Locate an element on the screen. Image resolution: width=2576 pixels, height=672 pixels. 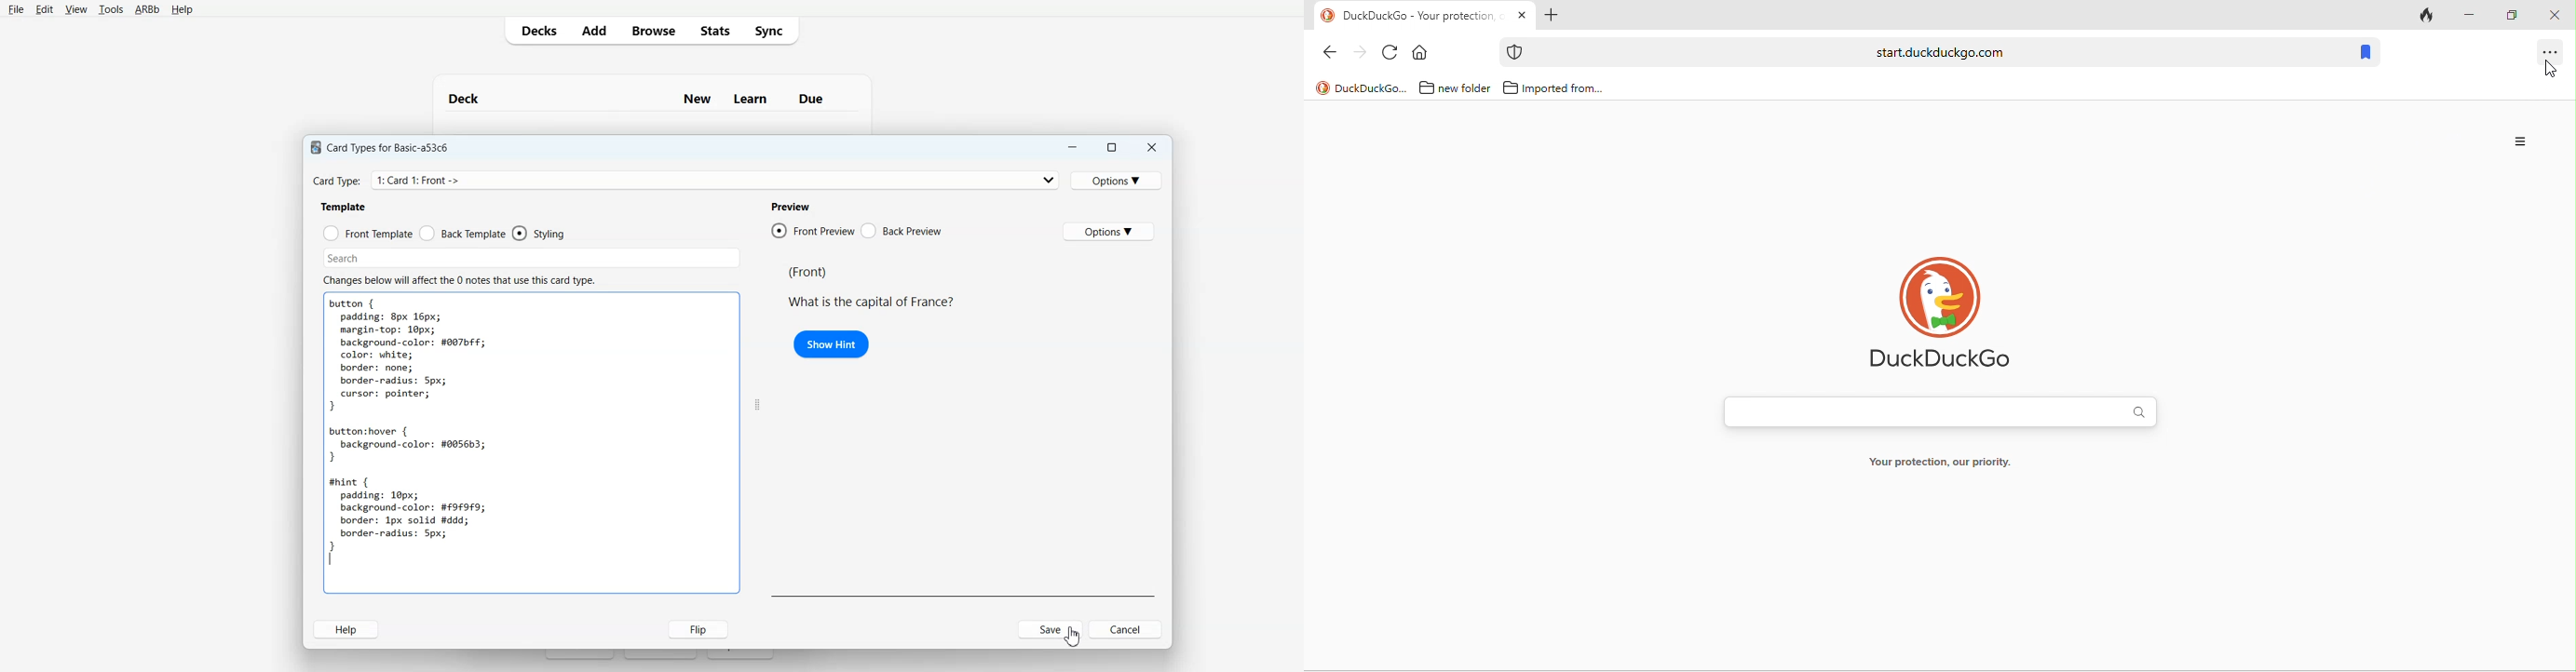
Changes below will affect the 0 notes that use this card type is located at coordinates (465, 280).